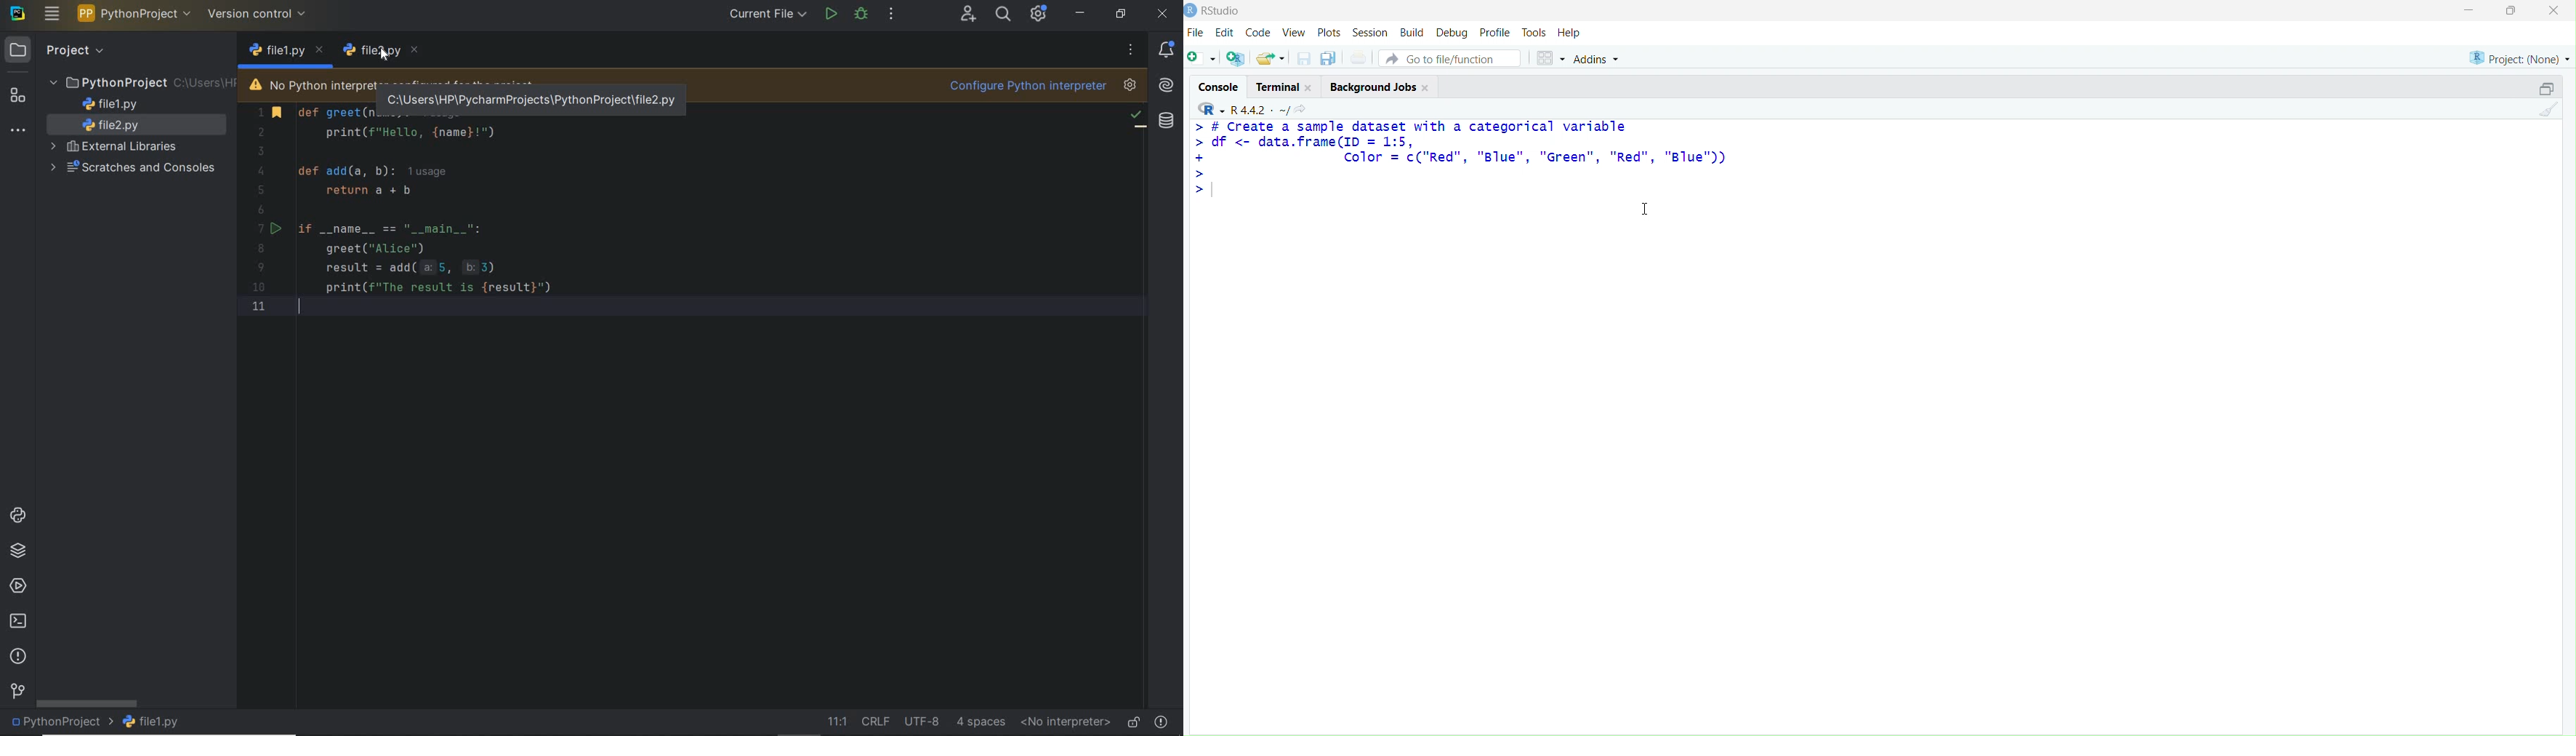 This screenshot has width=2576, height=756. Describe the element at coordinates (1170, 49) in the screenshot. I see `notifications` at that location.